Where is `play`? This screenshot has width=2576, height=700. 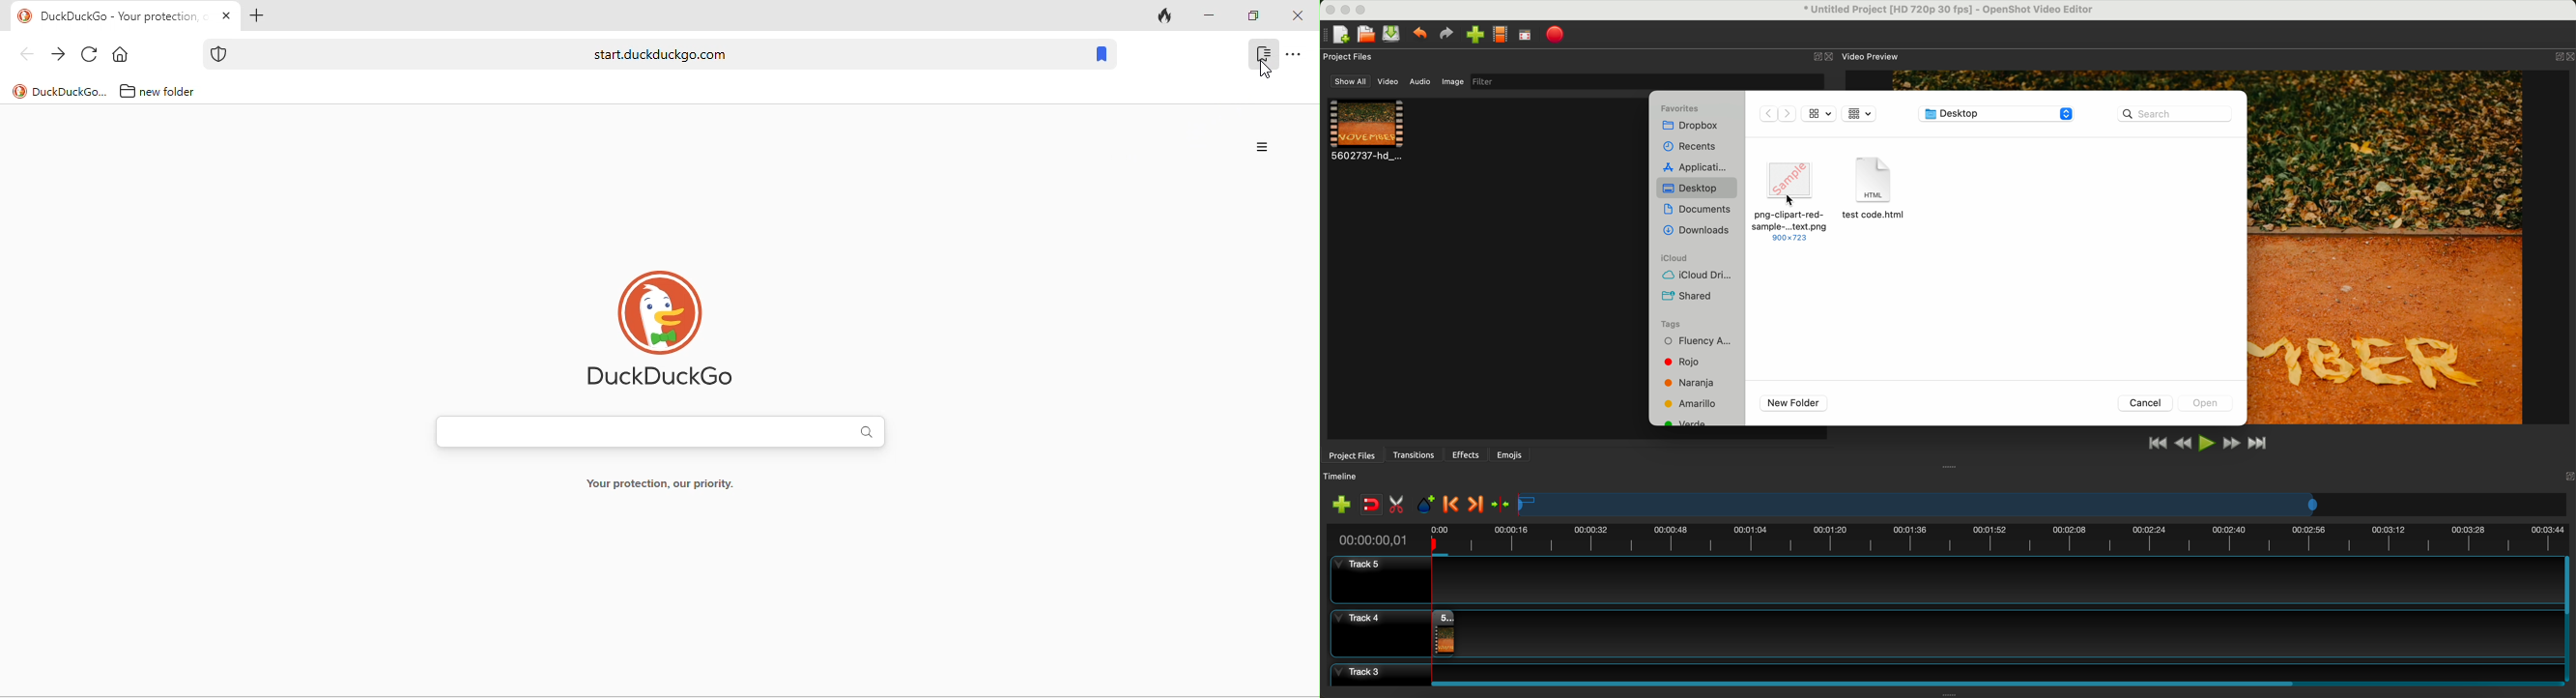
play is located at coordinates (2207, 442).